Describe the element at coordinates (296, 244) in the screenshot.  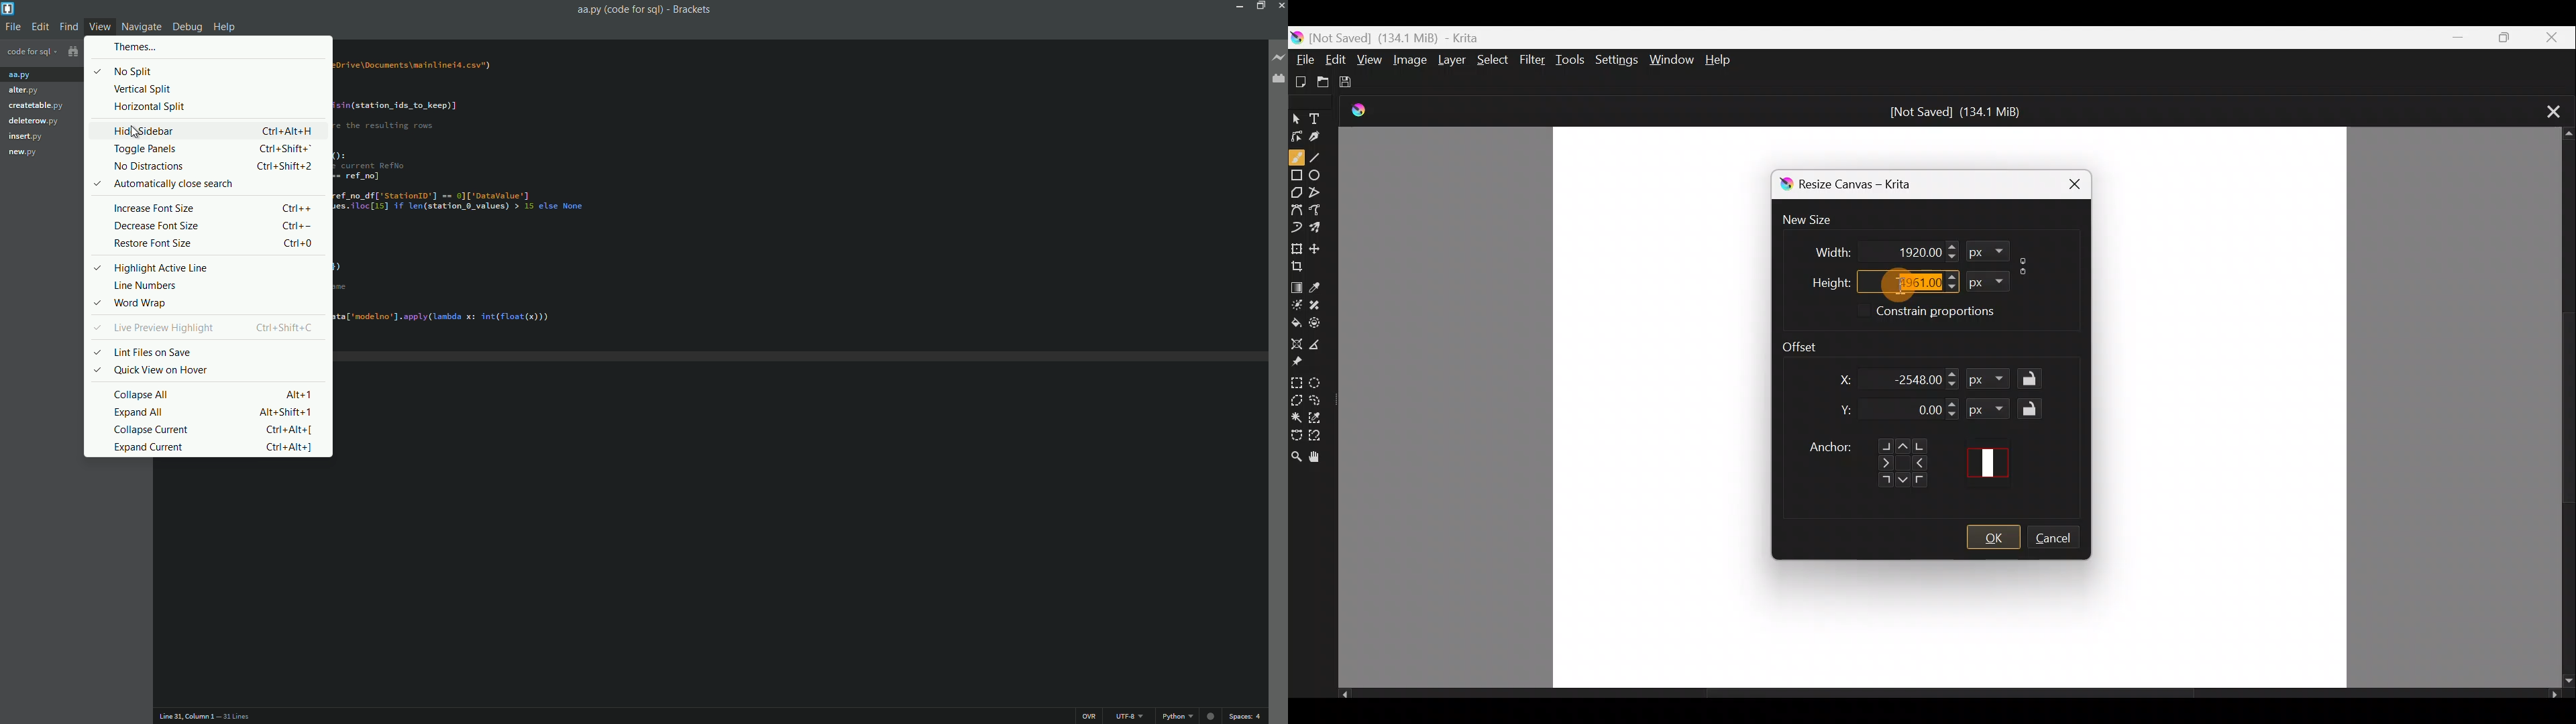
I see `keyboard shortcut` at that location.